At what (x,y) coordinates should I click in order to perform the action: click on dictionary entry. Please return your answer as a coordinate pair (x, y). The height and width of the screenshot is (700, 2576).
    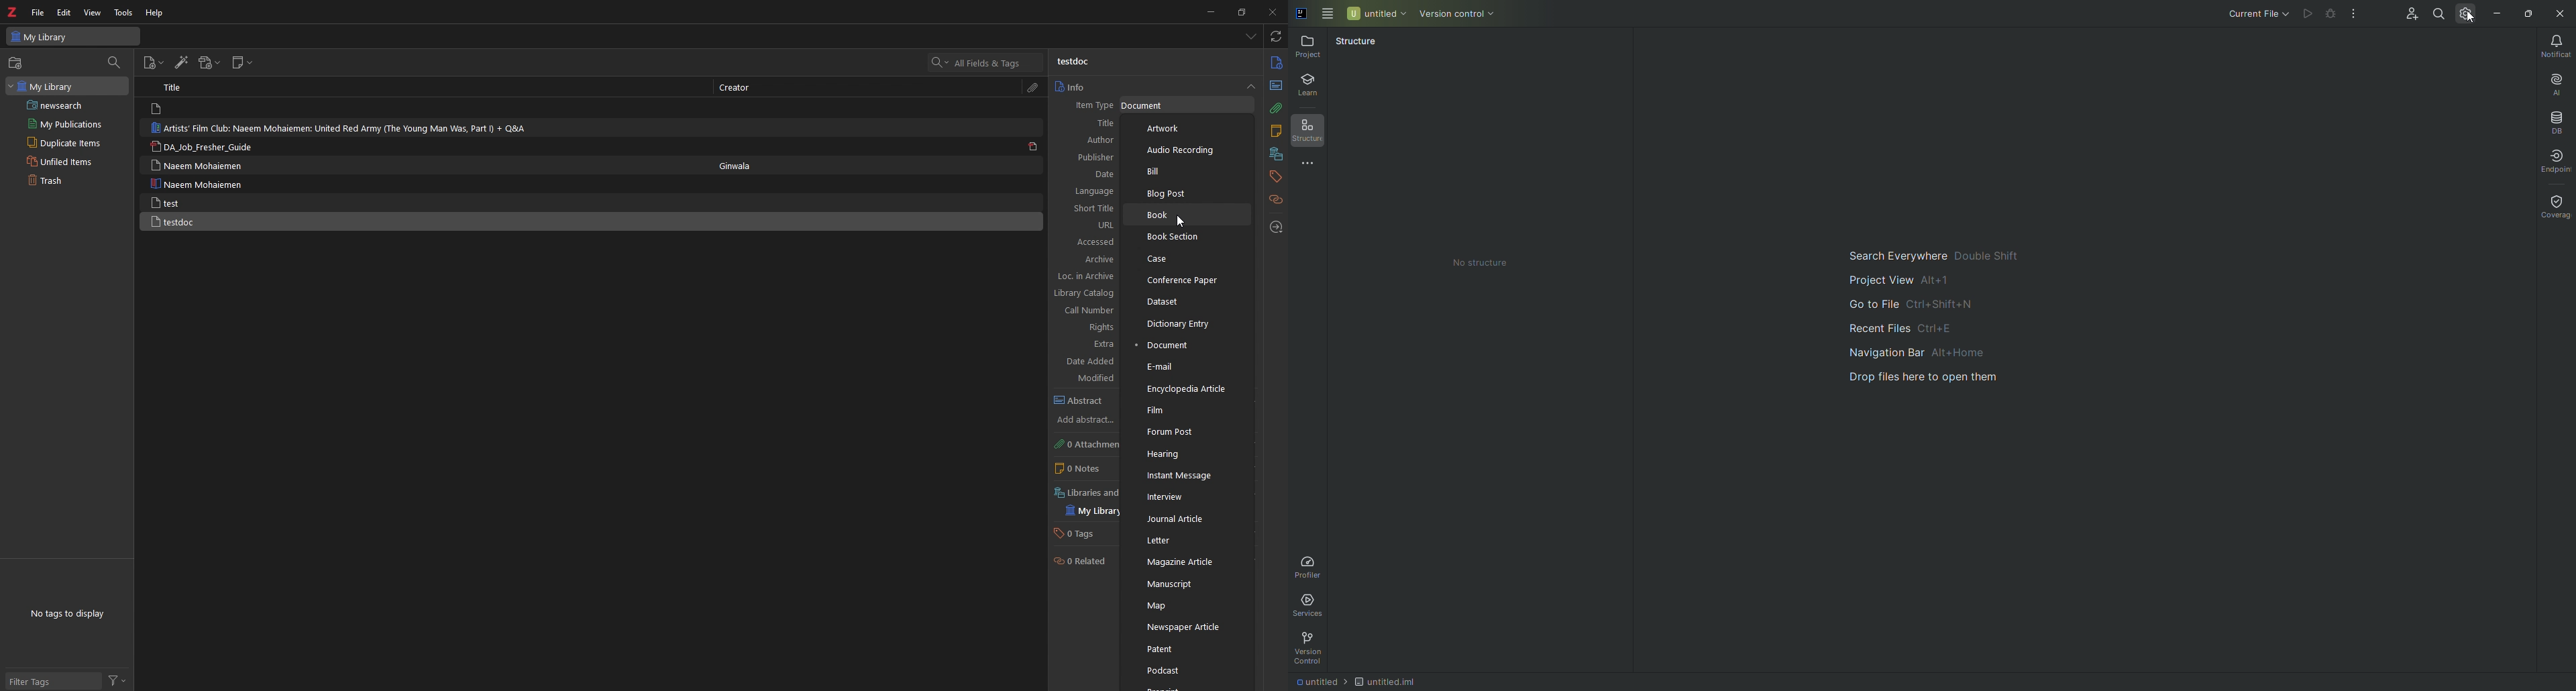
    Looking at the image, I should click on (1187, 324).